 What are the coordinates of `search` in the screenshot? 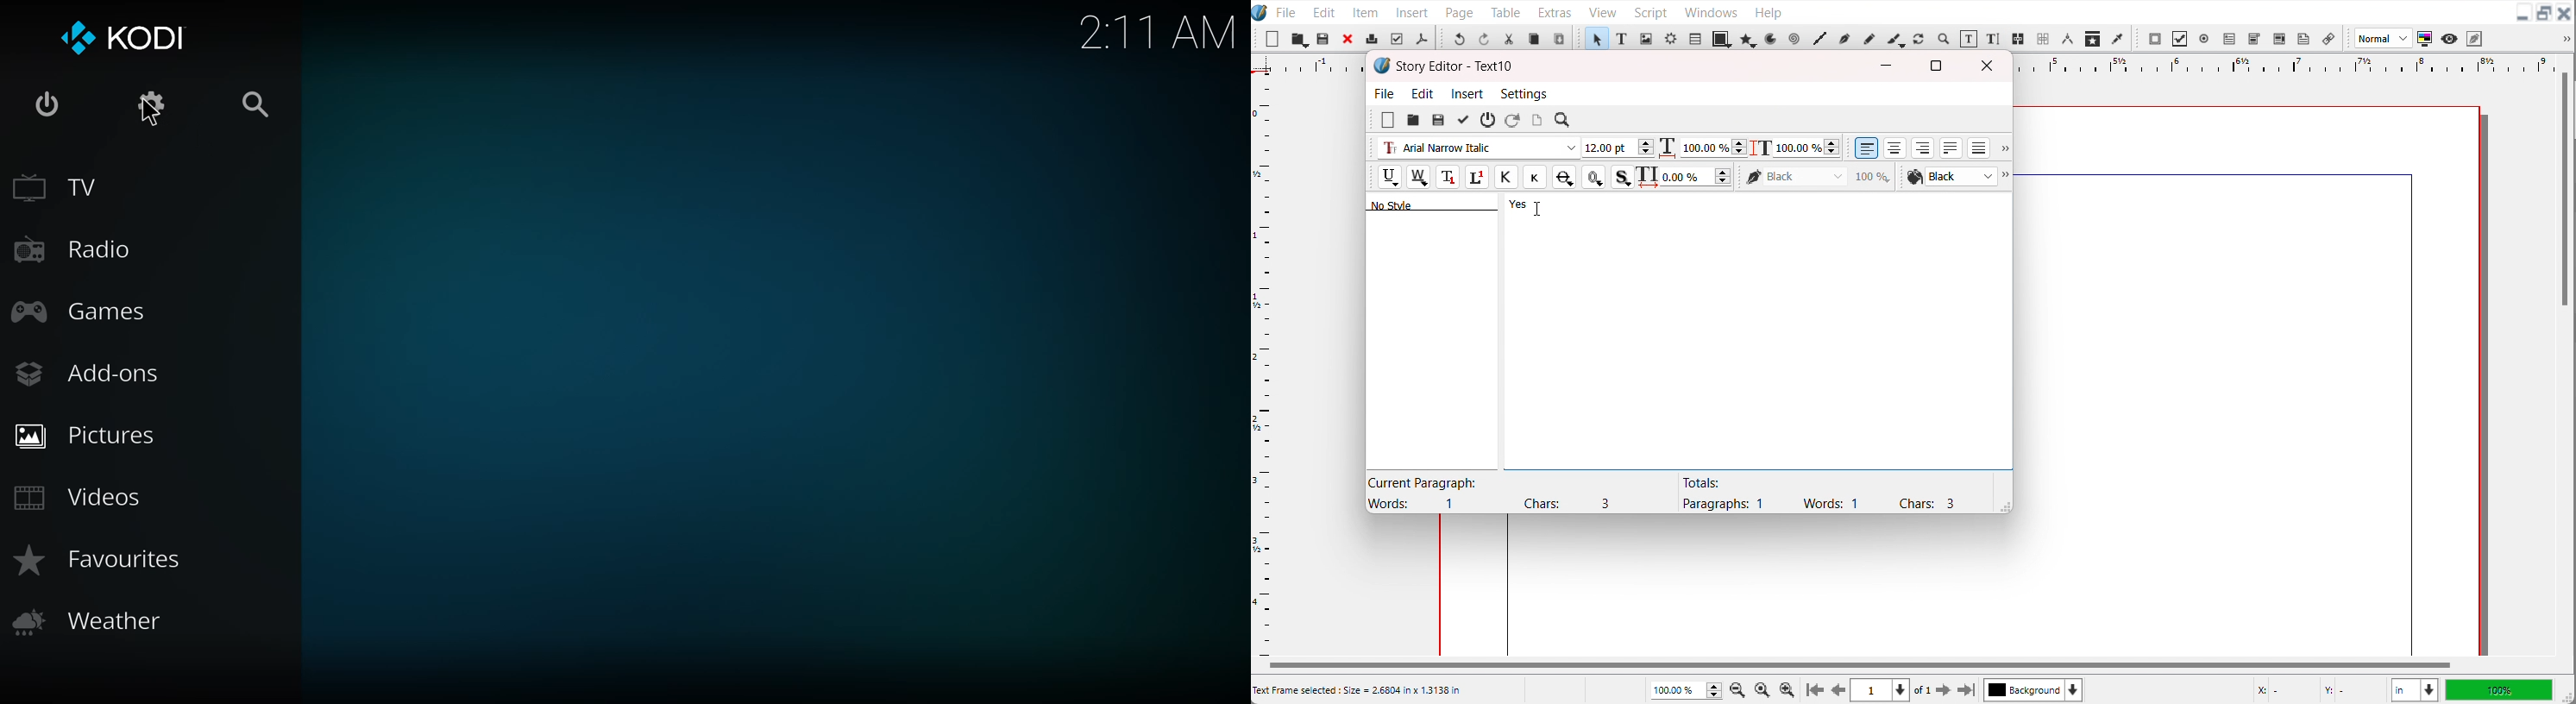 It's located at (254, 102).